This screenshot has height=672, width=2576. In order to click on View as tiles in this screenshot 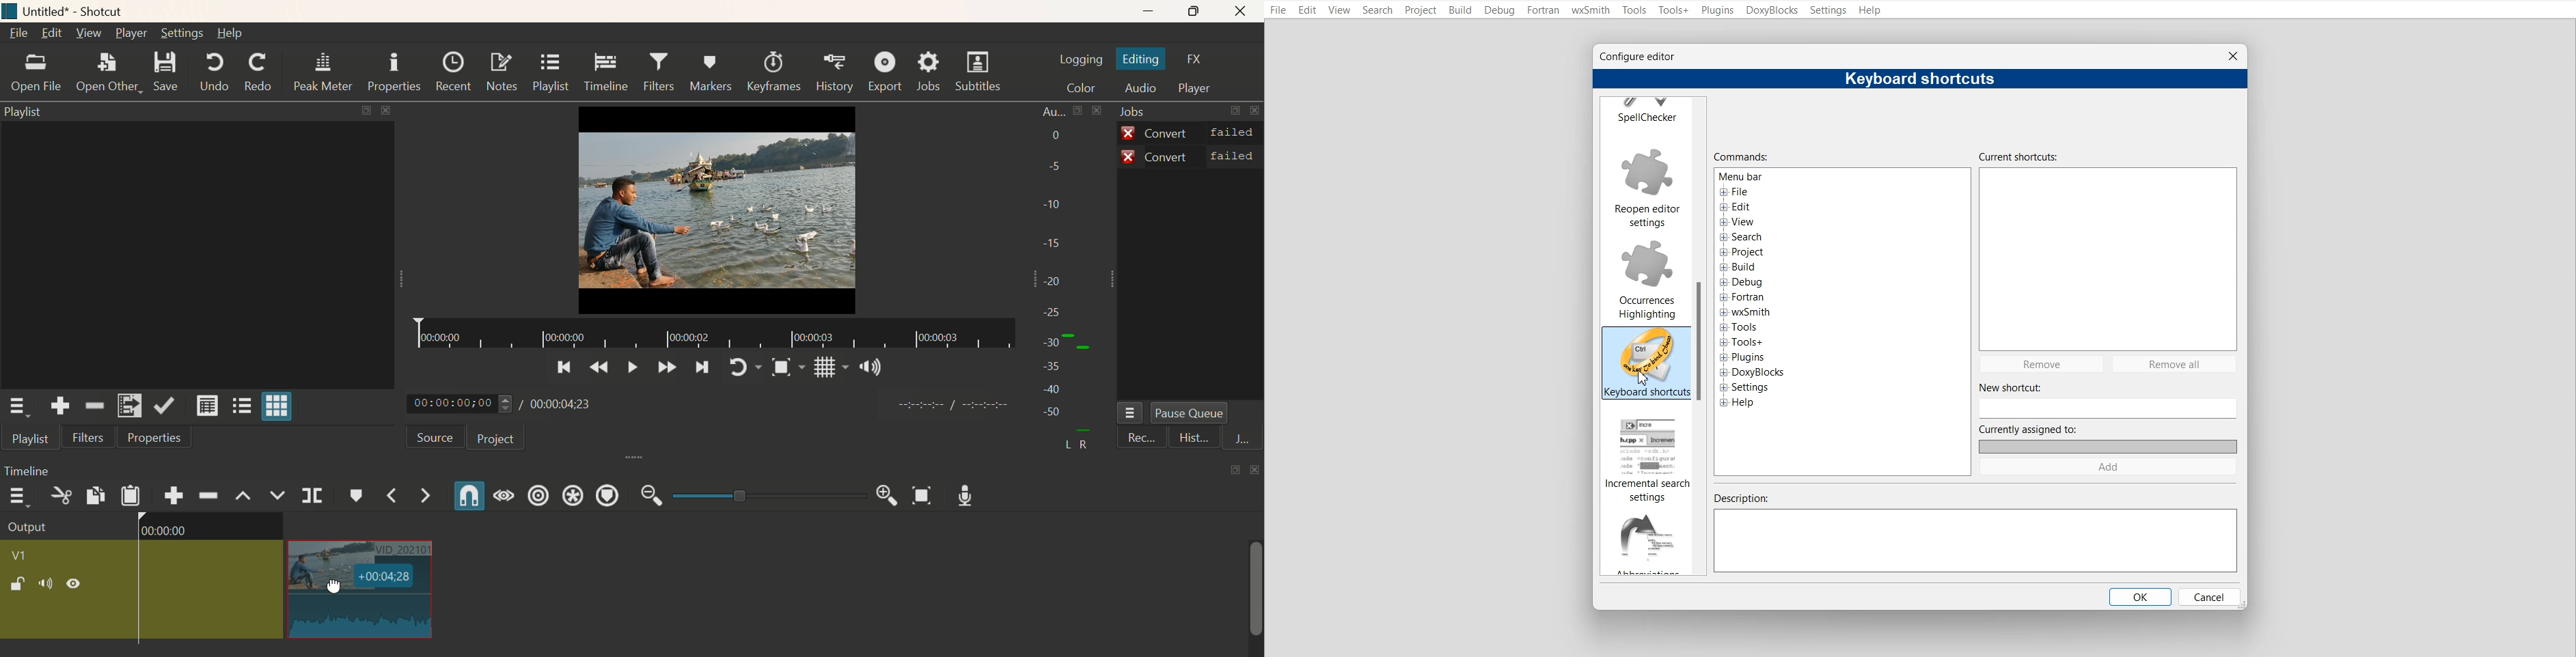, I will do `click(243, 404)`.